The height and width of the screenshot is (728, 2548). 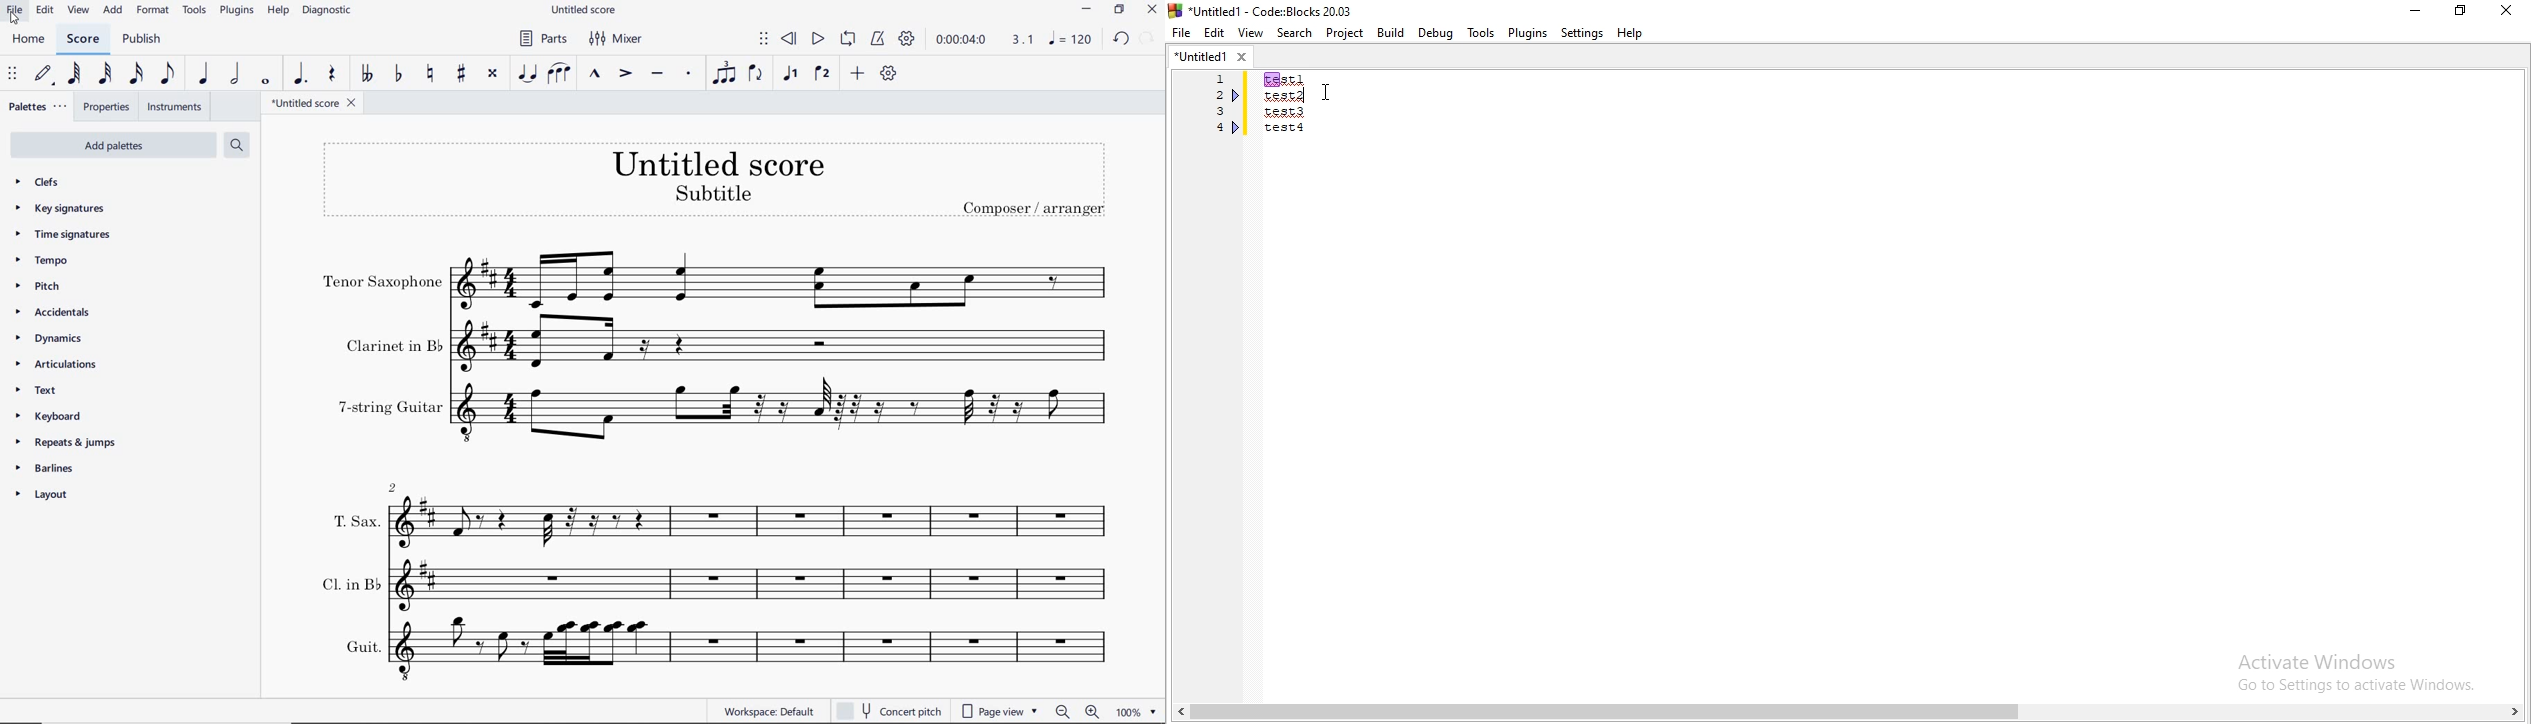 What do you see at coordinates (45, 10) in the screenshot?
I see `EDIT` at bounding box center [45, 10].